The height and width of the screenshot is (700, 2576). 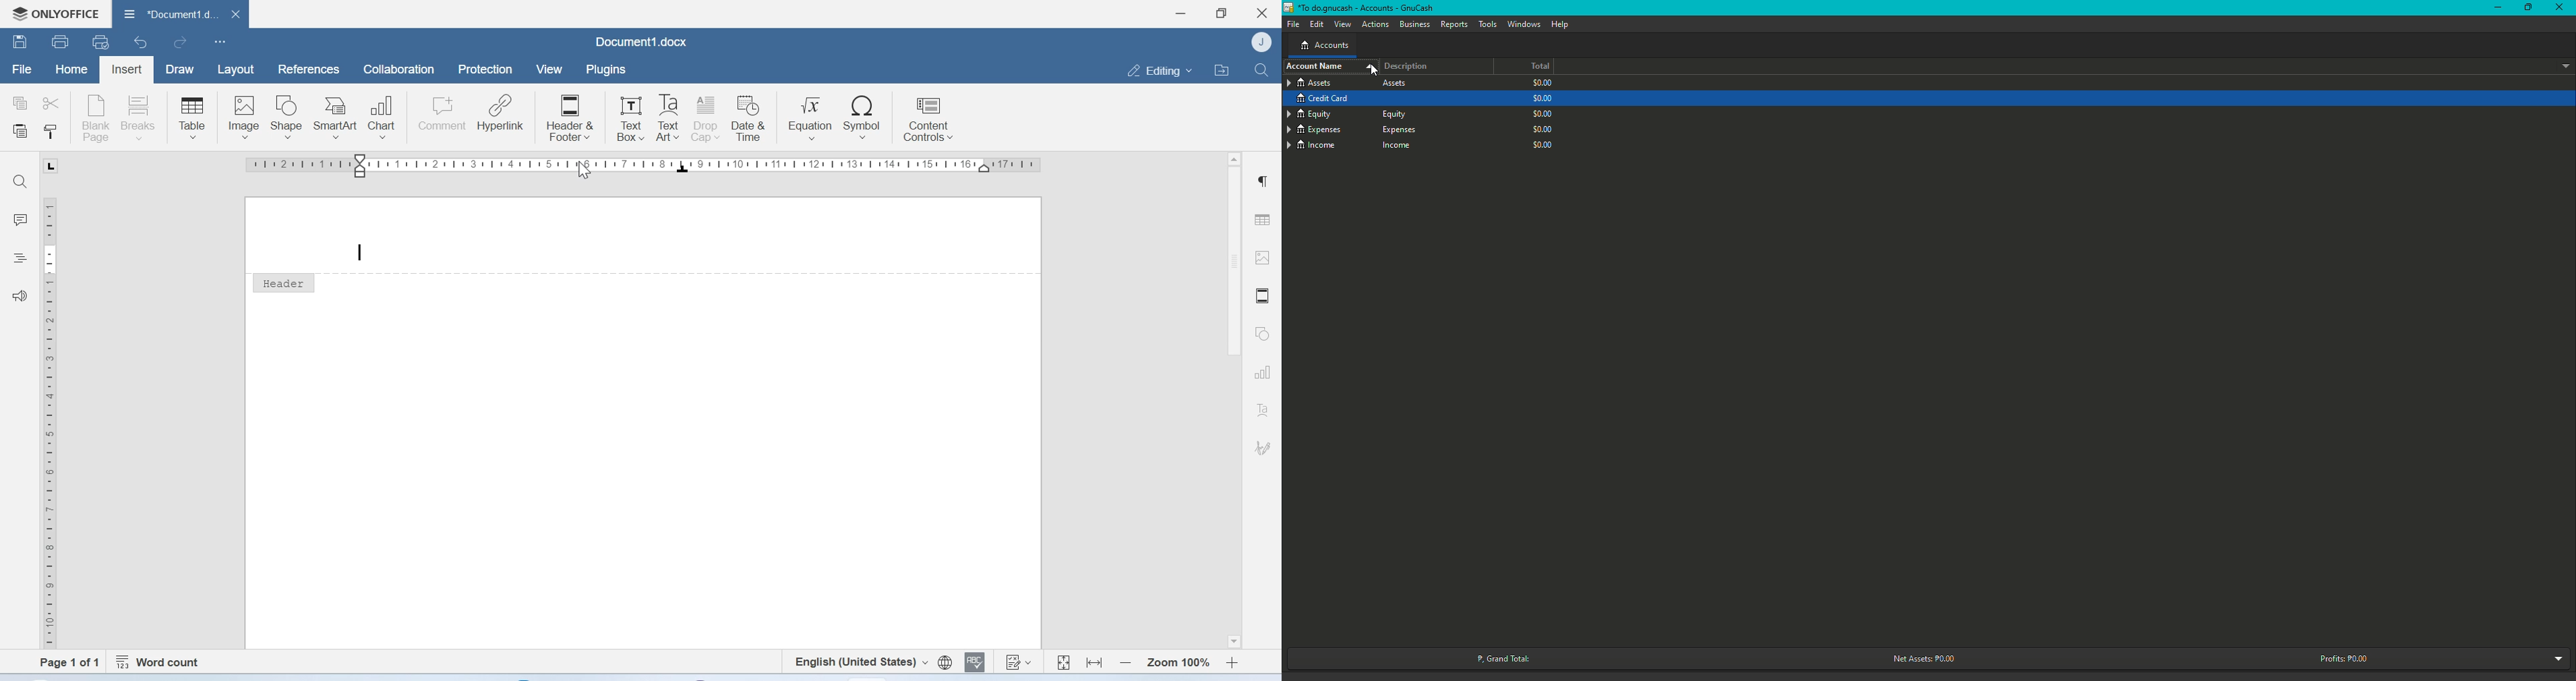 I want to click on Header & Footer, so click(x=569, y=117).